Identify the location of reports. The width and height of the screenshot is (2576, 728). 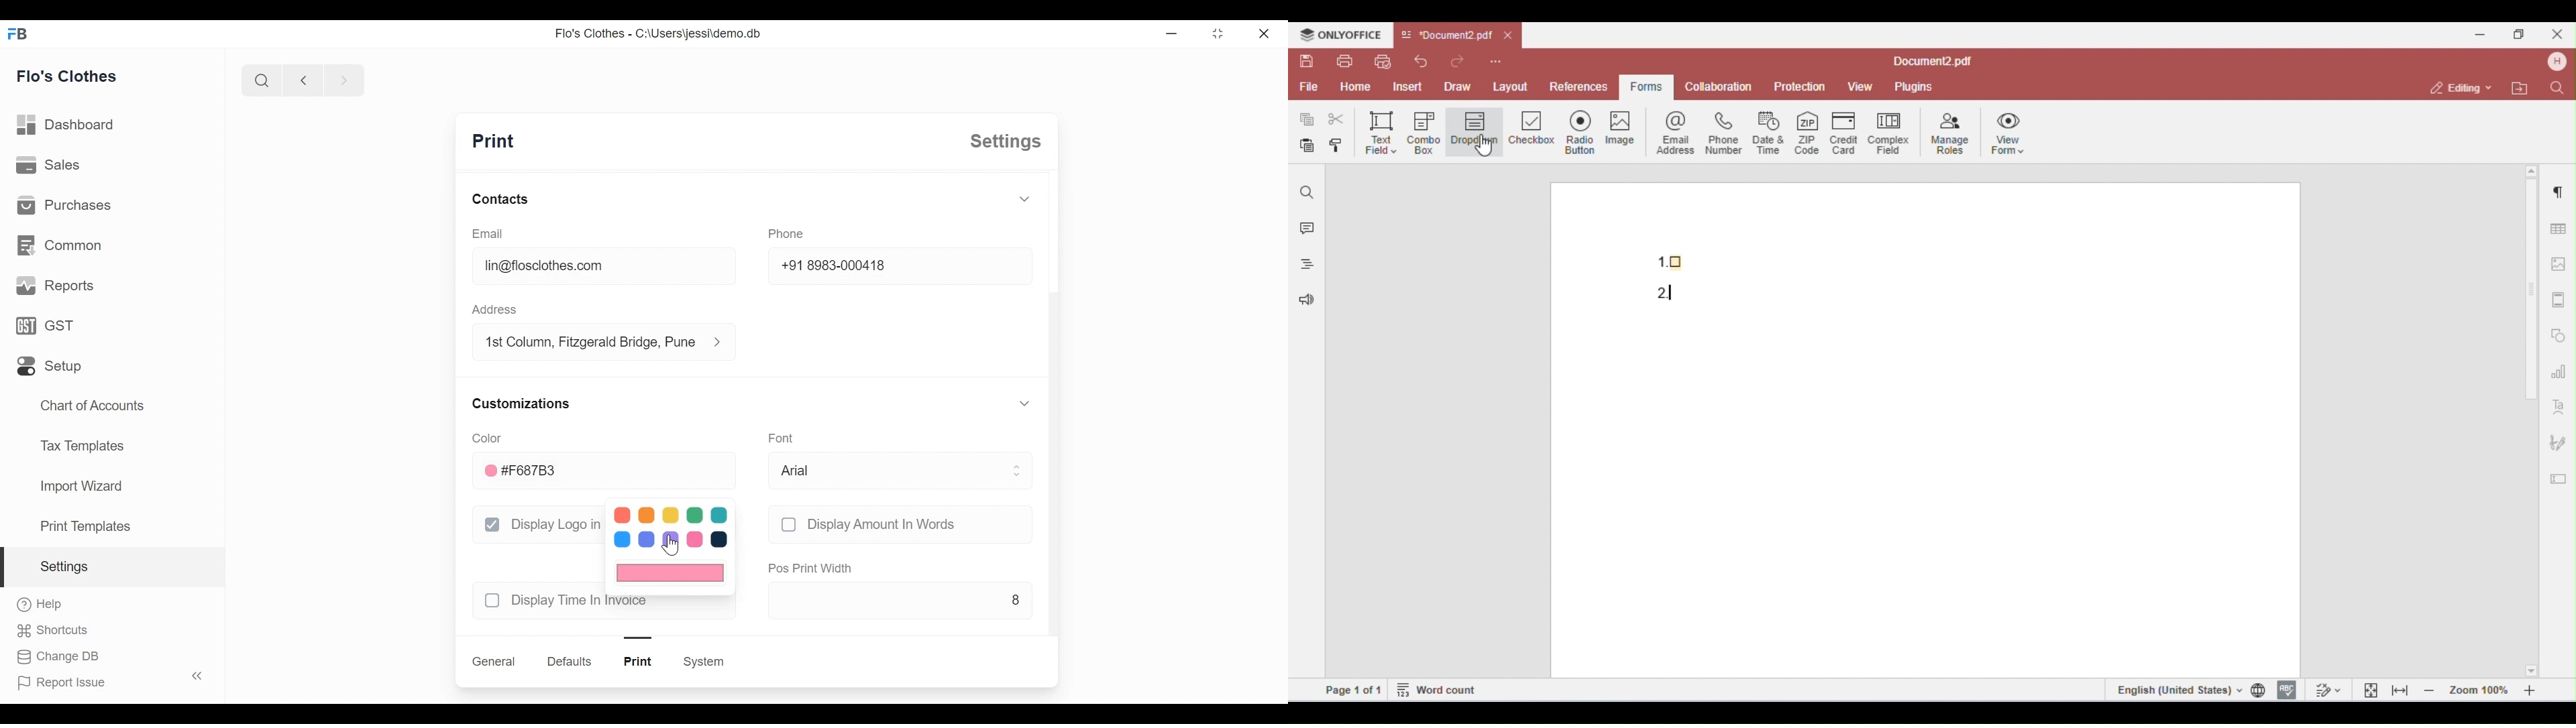
(56, 286).